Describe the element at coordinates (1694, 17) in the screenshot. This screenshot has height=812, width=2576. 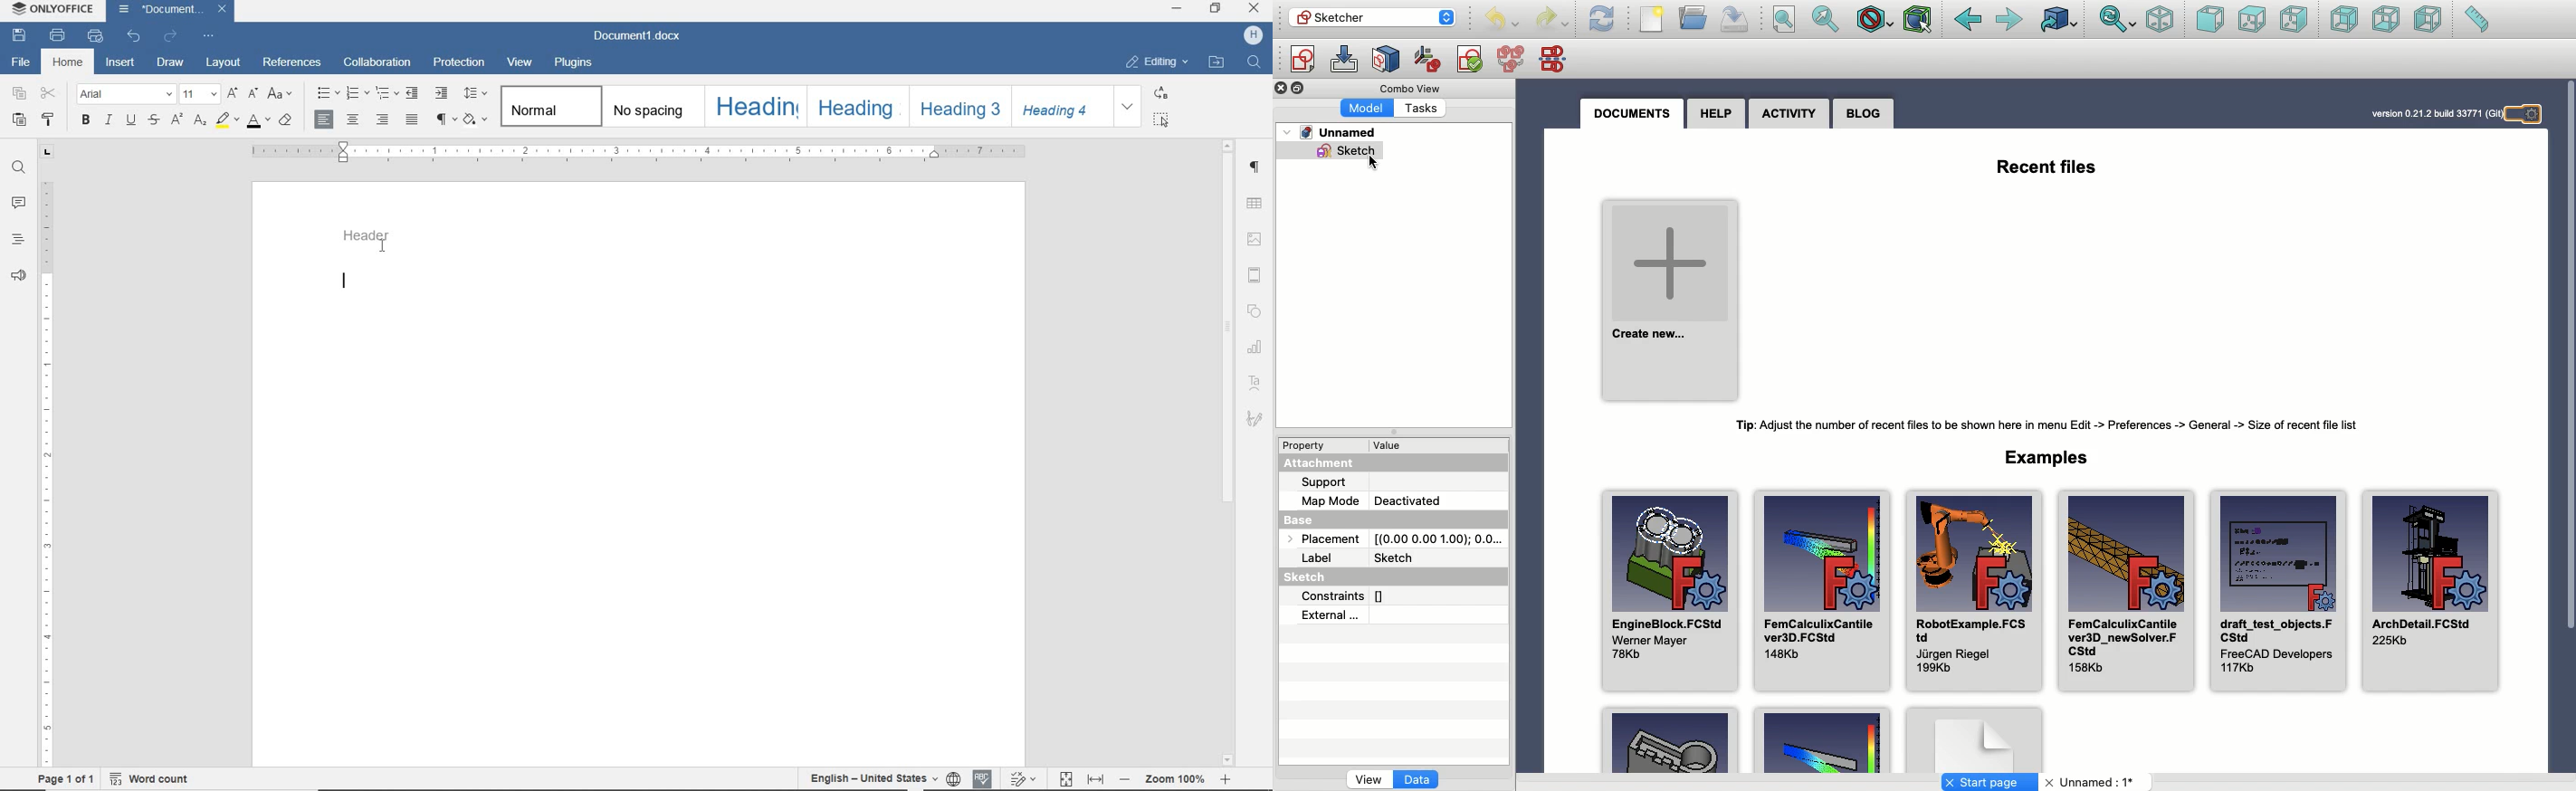
I see `Open` at that location.